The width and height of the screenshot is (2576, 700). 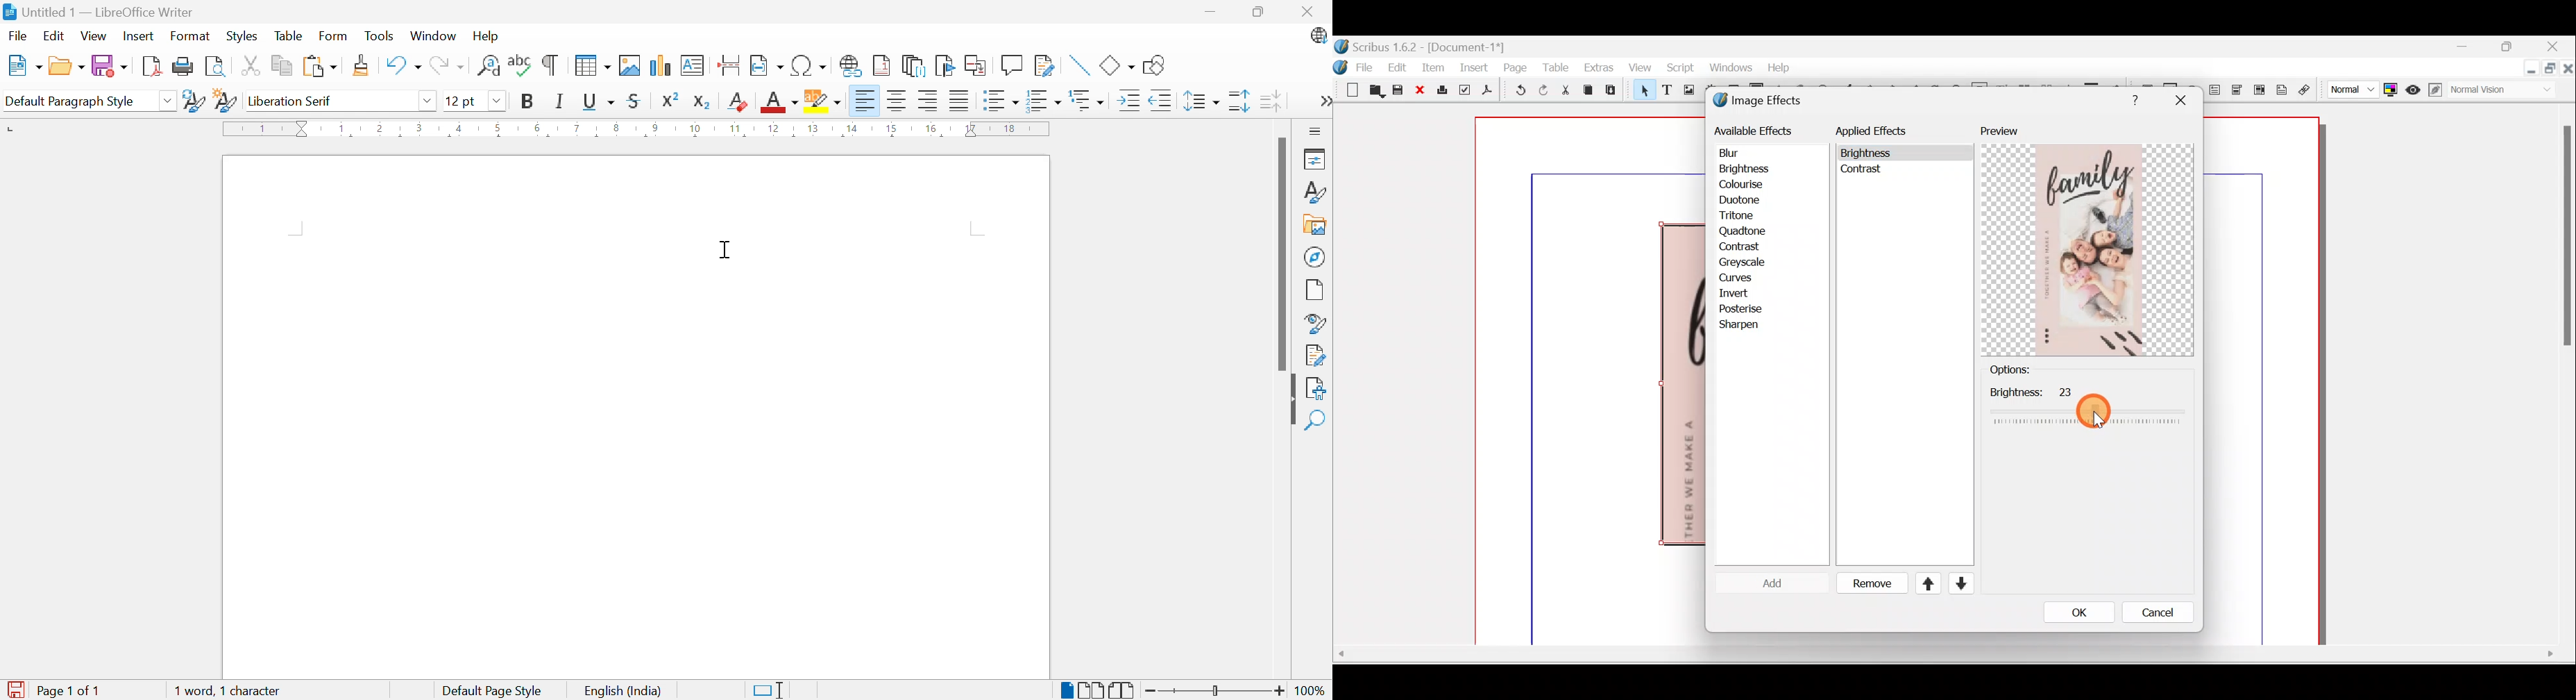 What do you see at coordinates (1209, 9) in the screenshot?
I see `Minimize` at bounding box center [1209, 9].